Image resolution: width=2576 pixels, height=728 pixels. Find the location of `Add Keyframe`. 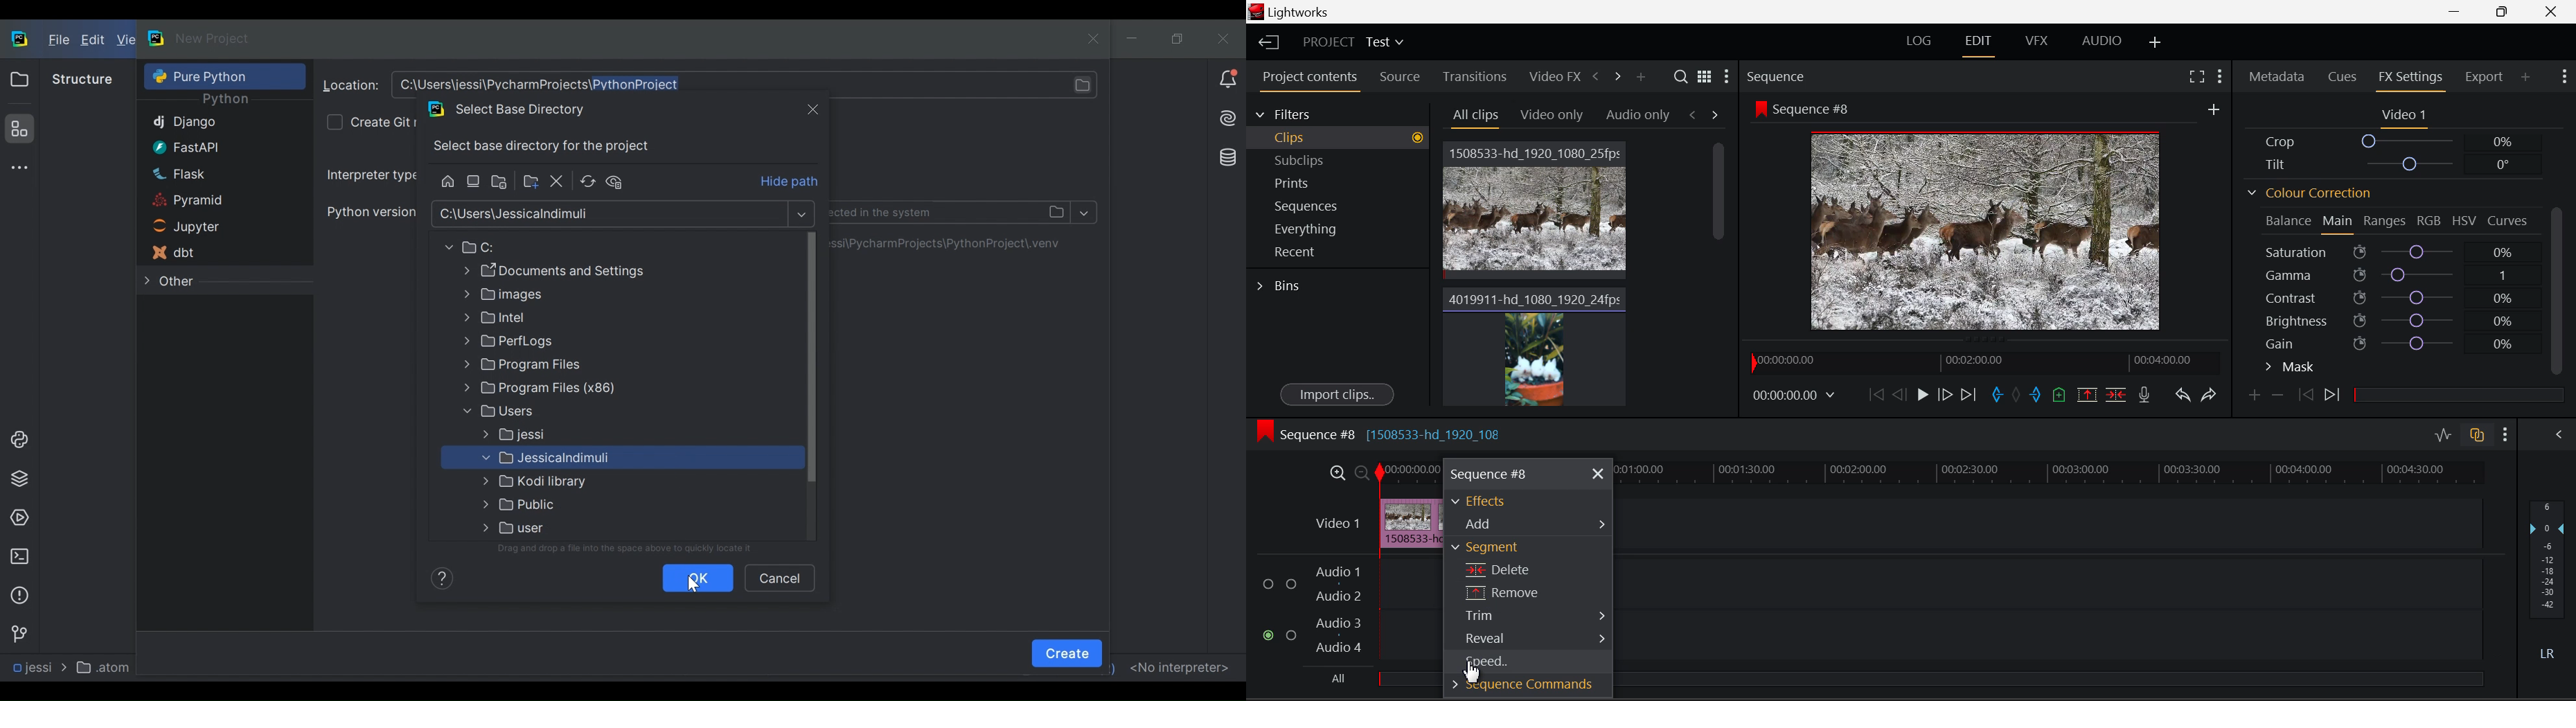

Add Keyframe is located at coordinates (2255, 396).